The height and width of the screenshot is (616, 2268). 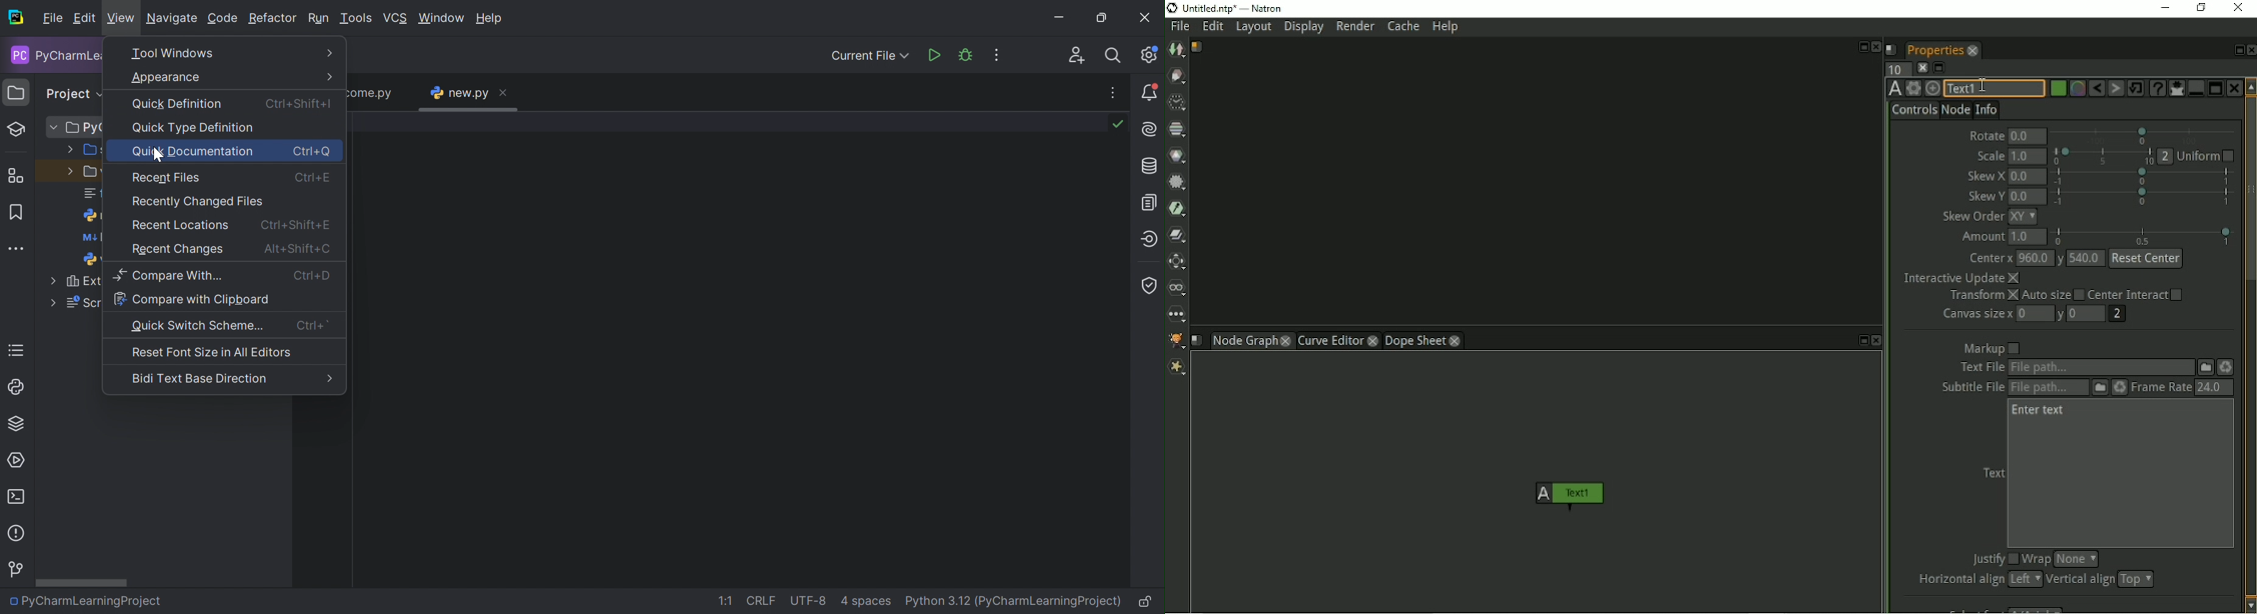 I want to click on PyCharmLearningProject, so click(x=84, y=601).